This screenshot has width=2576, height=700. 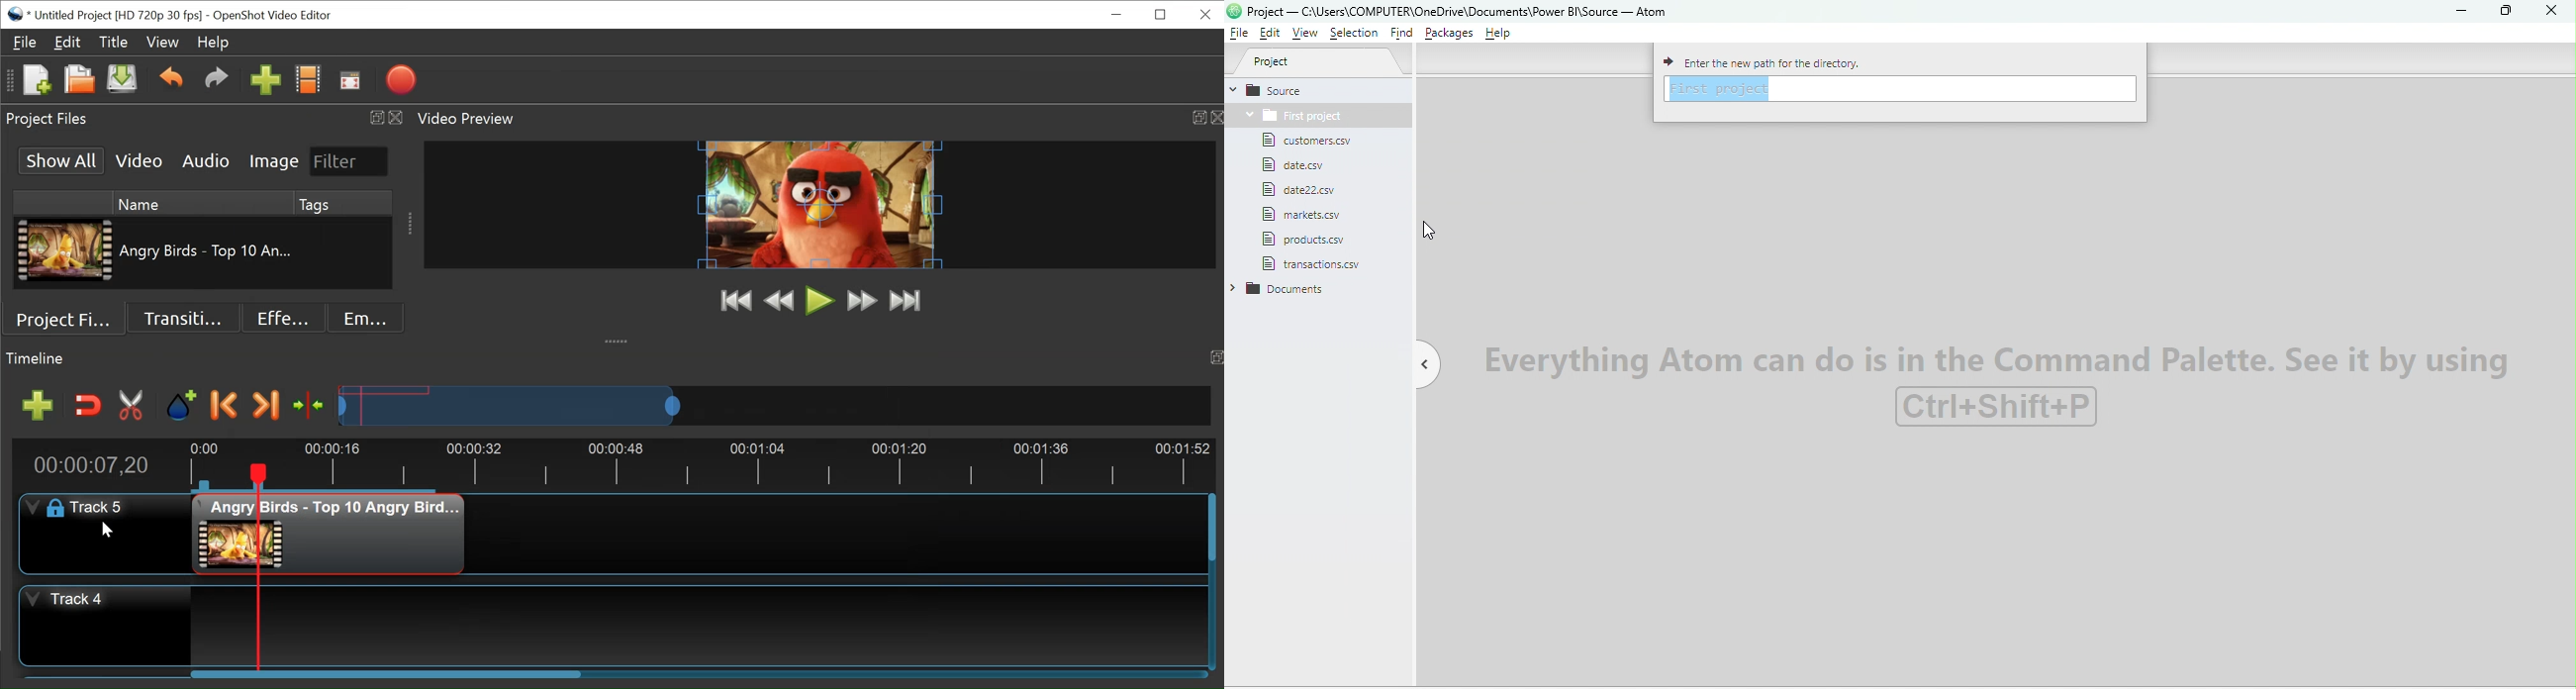 I want to click on Tags, so click(x=344, y=204).